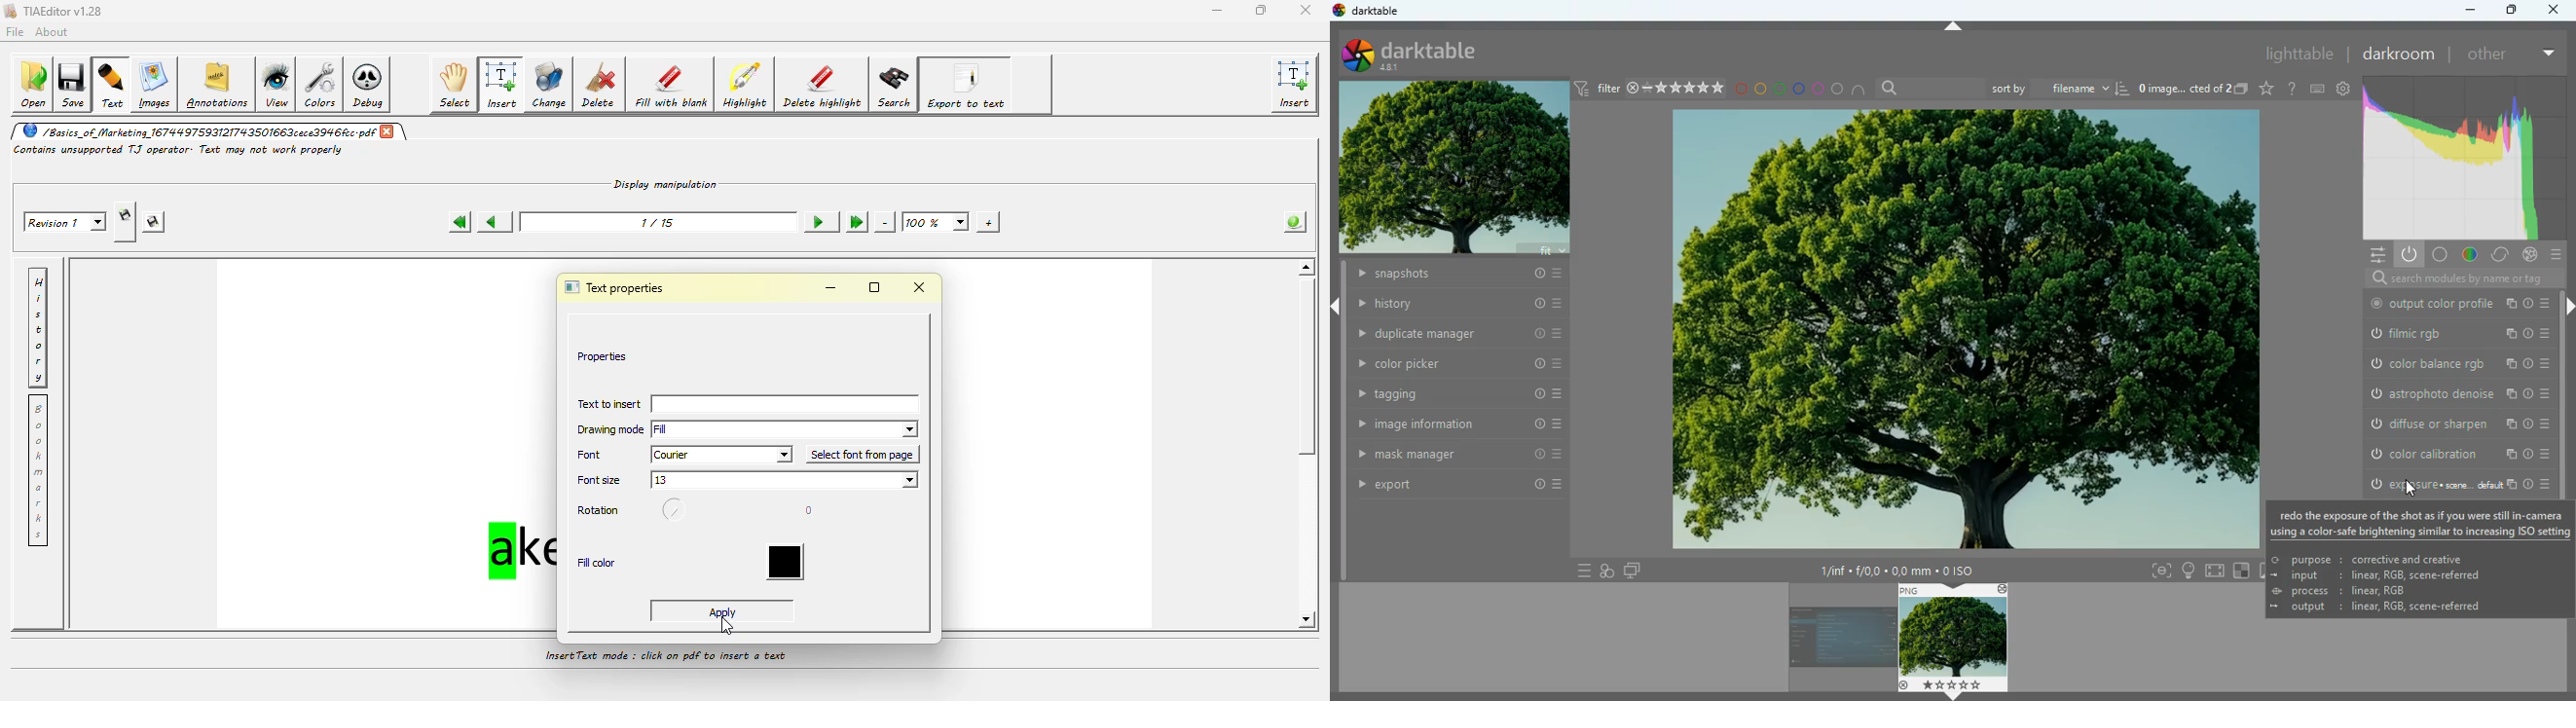  What do you see at coordinates (2424, 523) in the screenshot?
I see `message` at bounding box center [2424, 523].